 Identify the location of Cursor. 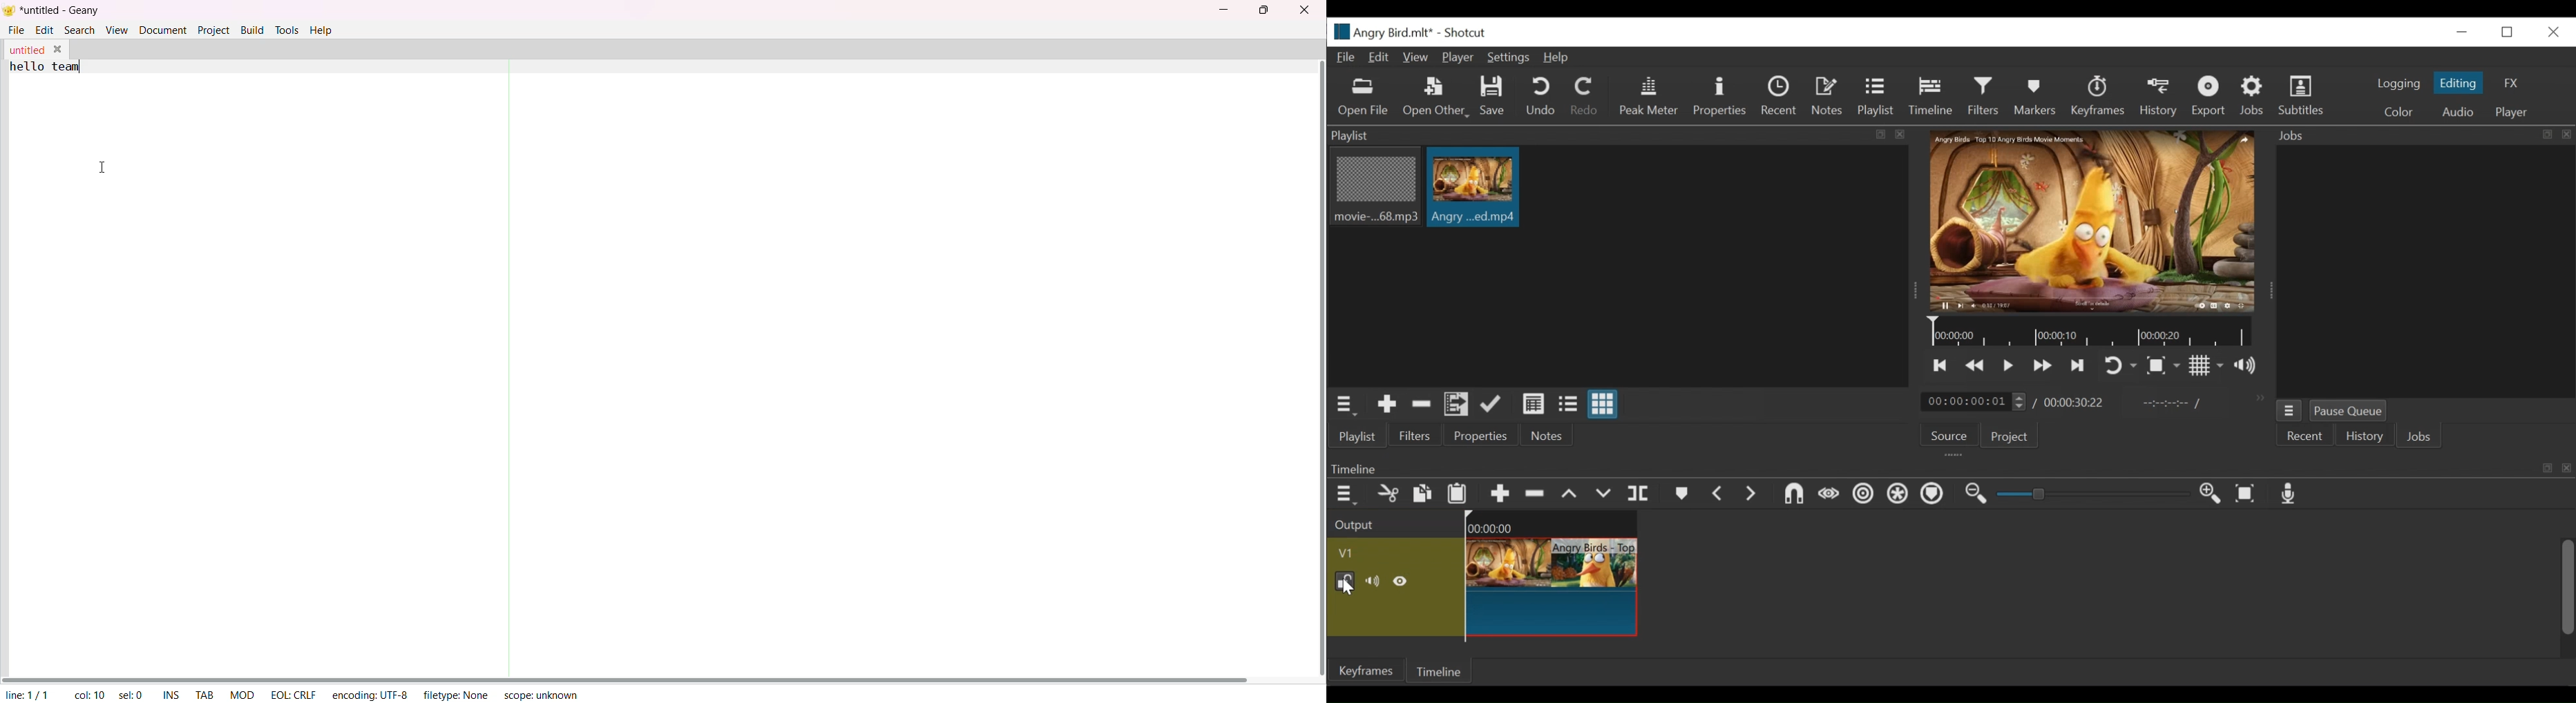
(1351, 589).